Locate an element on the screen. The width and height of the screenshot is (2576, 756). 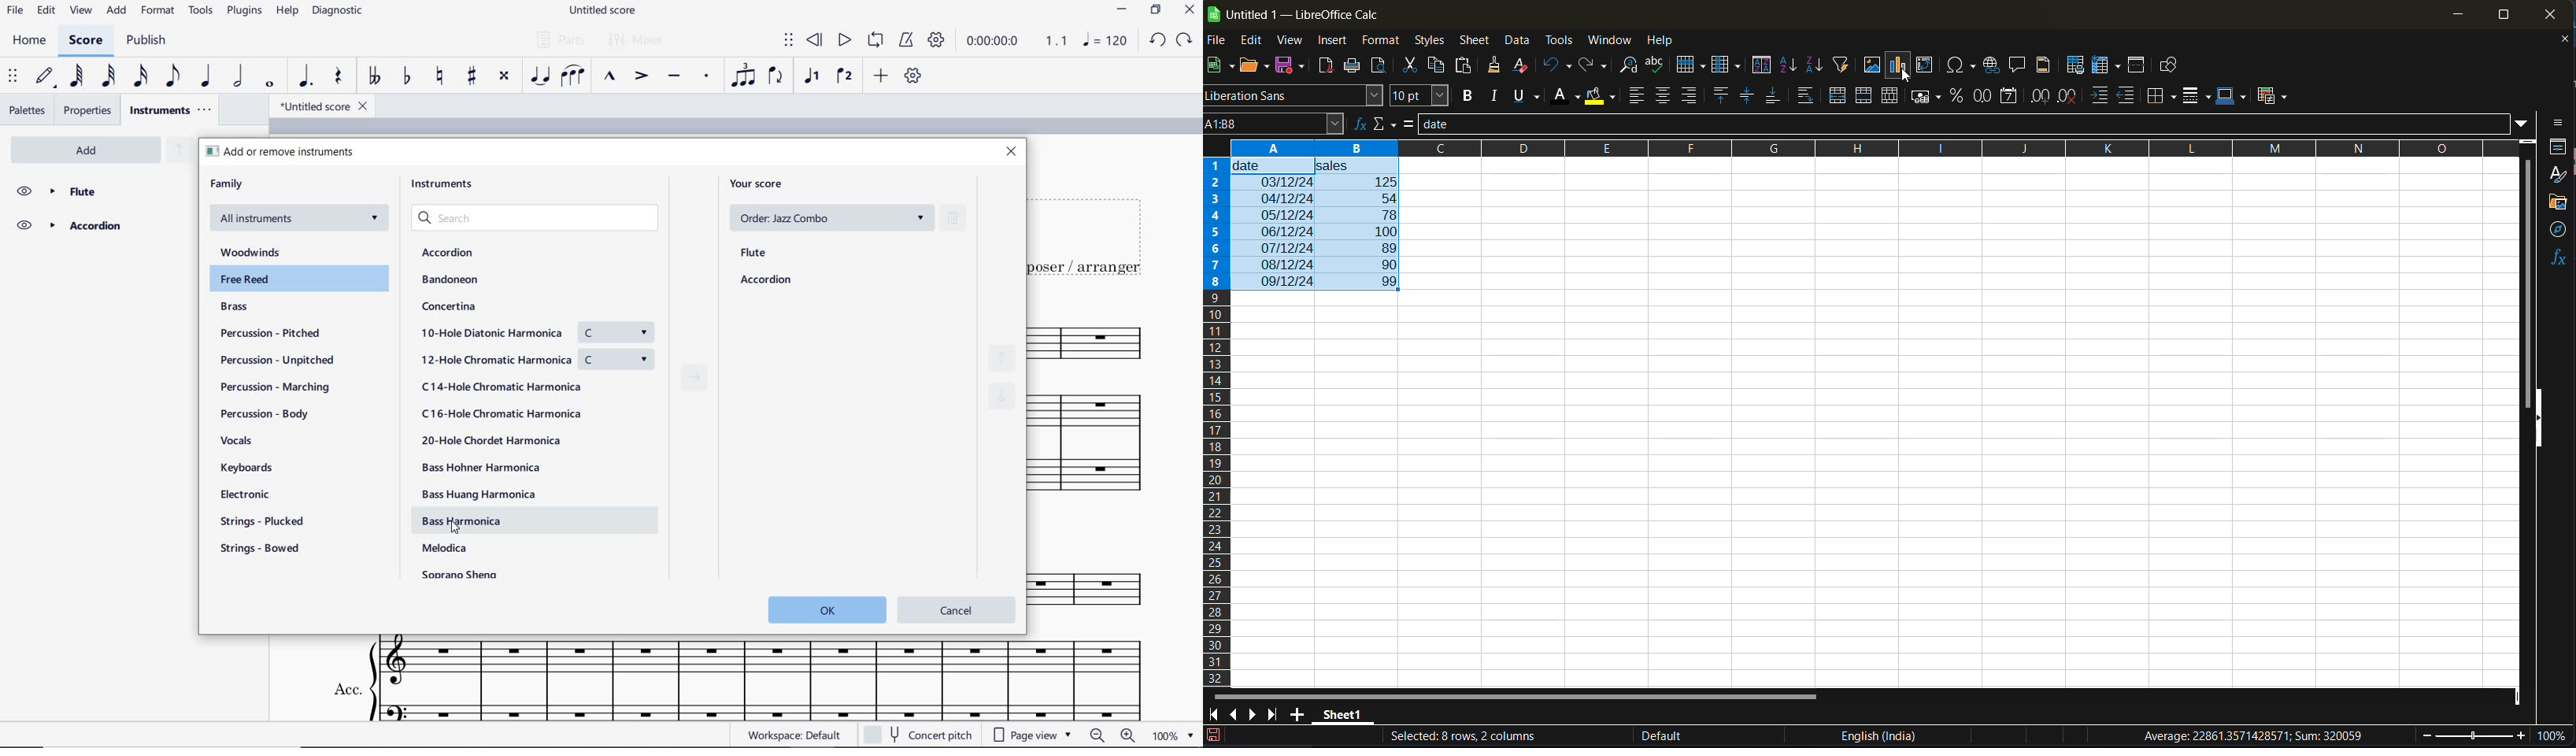
borders is located at coordinates (2163, 98).